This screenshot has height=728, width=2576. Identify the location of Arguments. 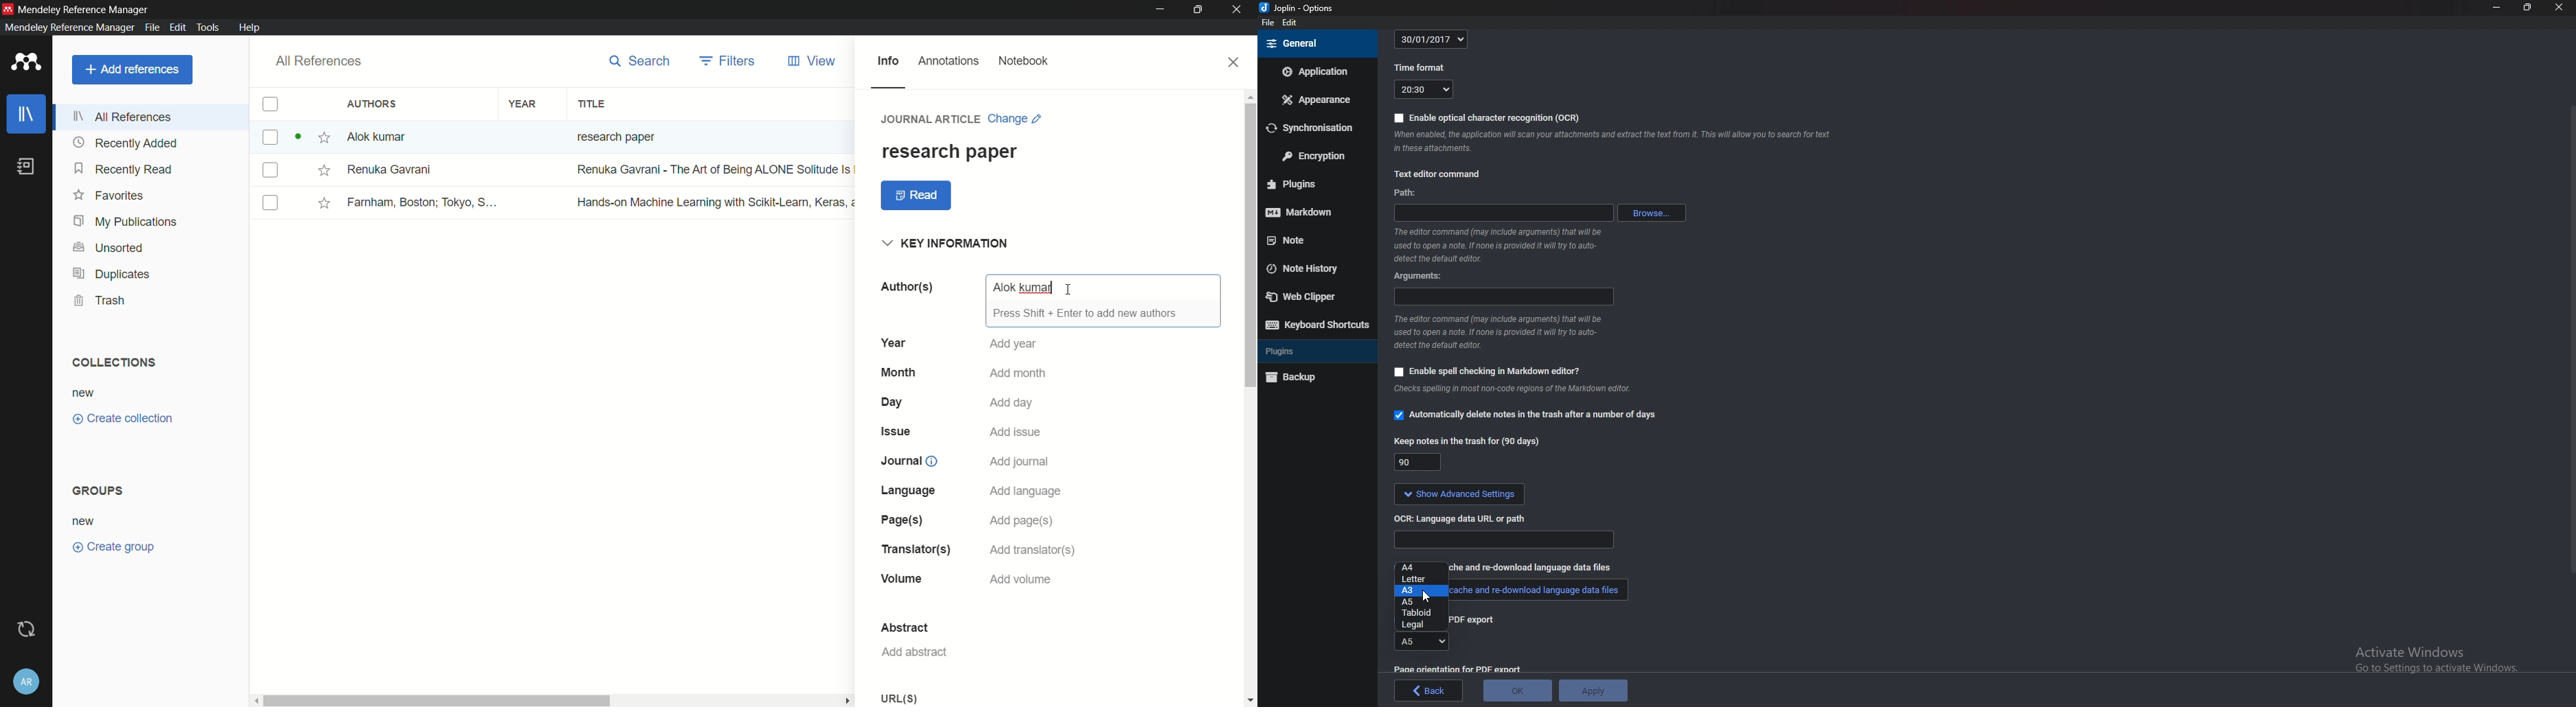
(1419, 276).